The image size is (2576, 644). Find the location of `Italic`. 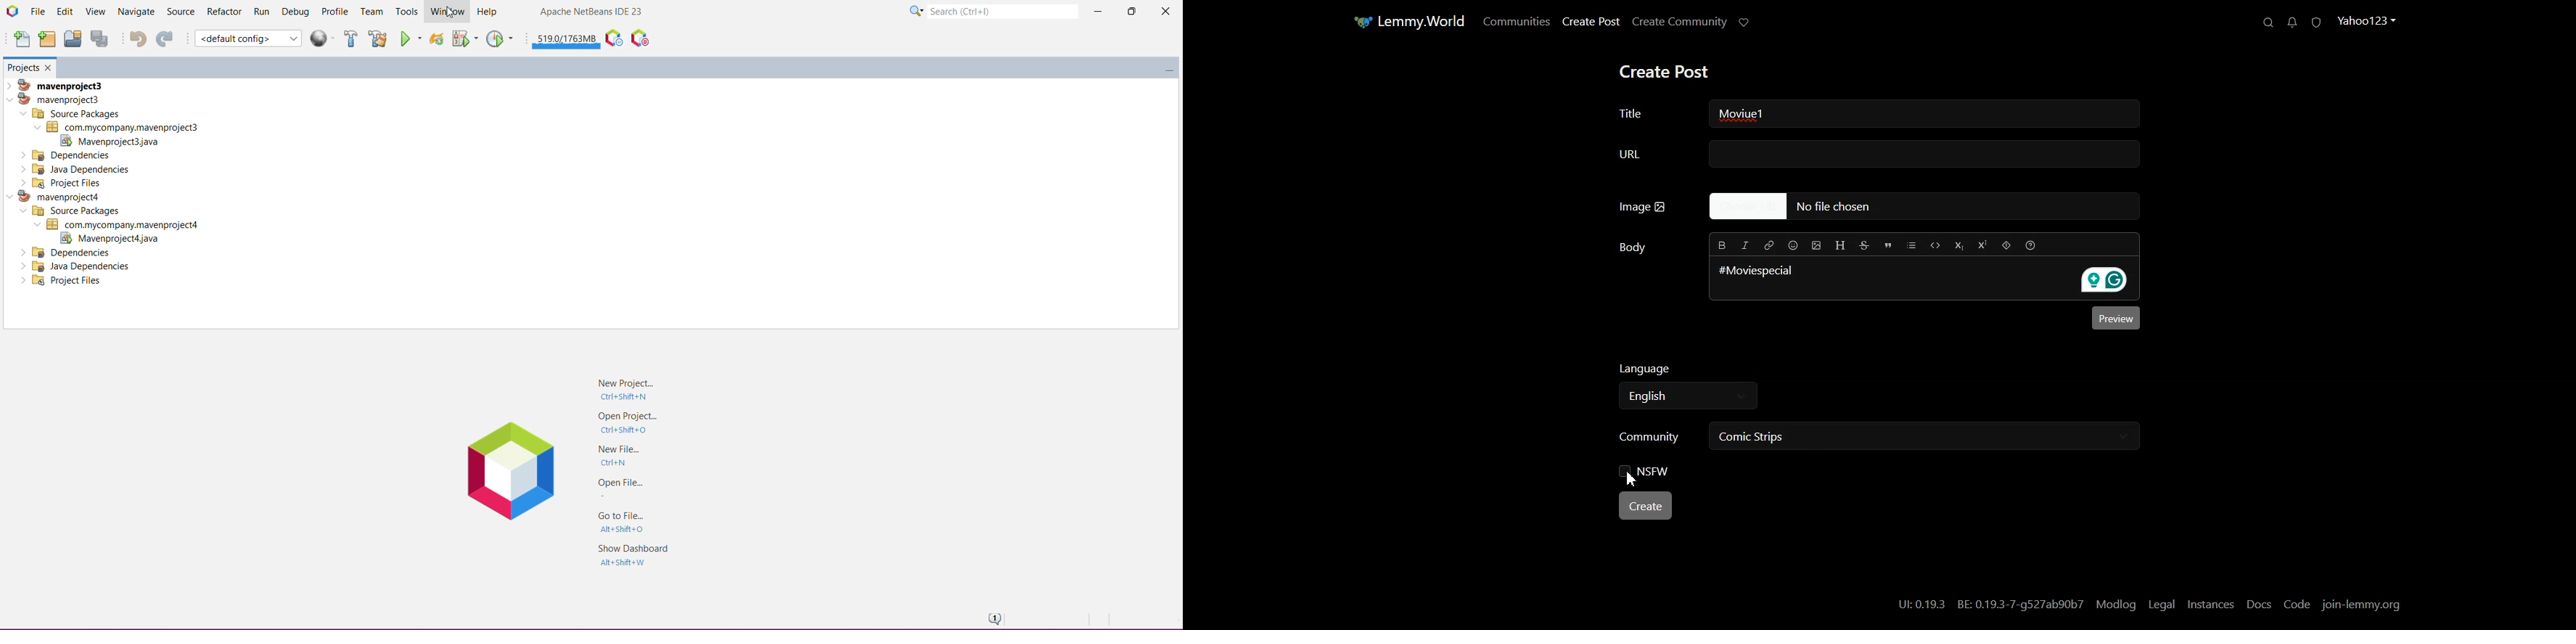

Italic is located at coordinates (1747, 247).